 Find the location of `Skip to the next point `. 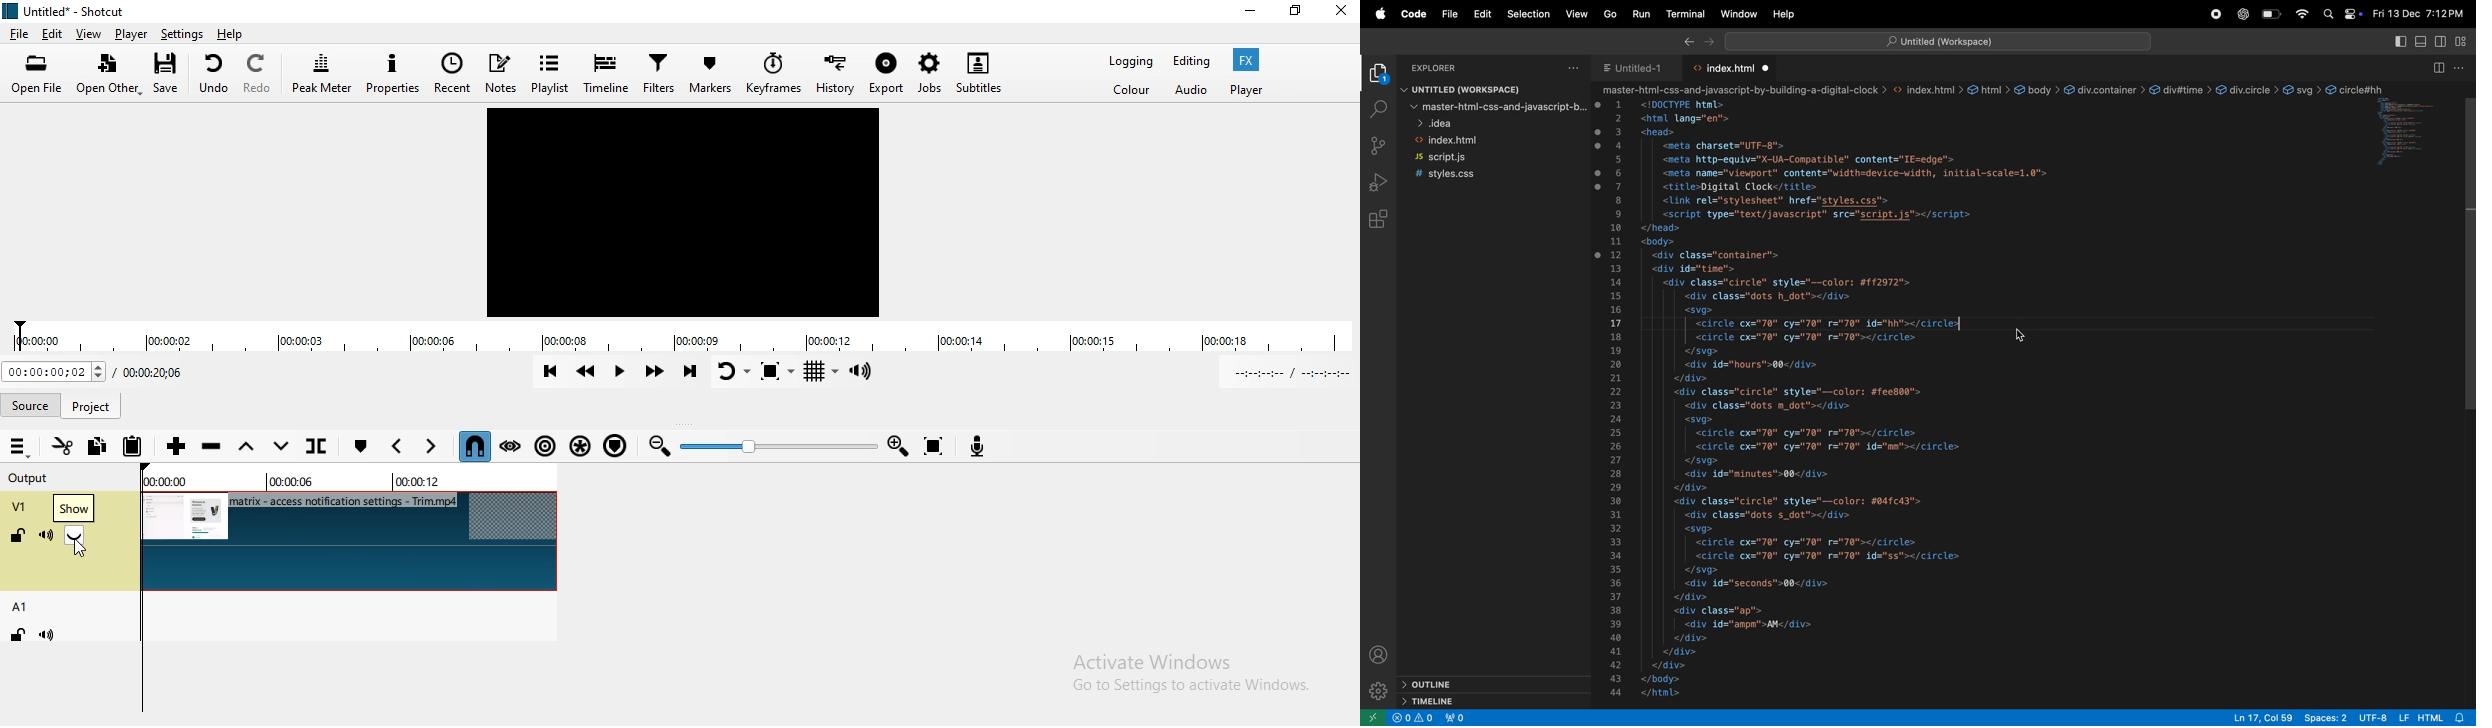

Skip to the next point  is located at coordinates (690, 375).